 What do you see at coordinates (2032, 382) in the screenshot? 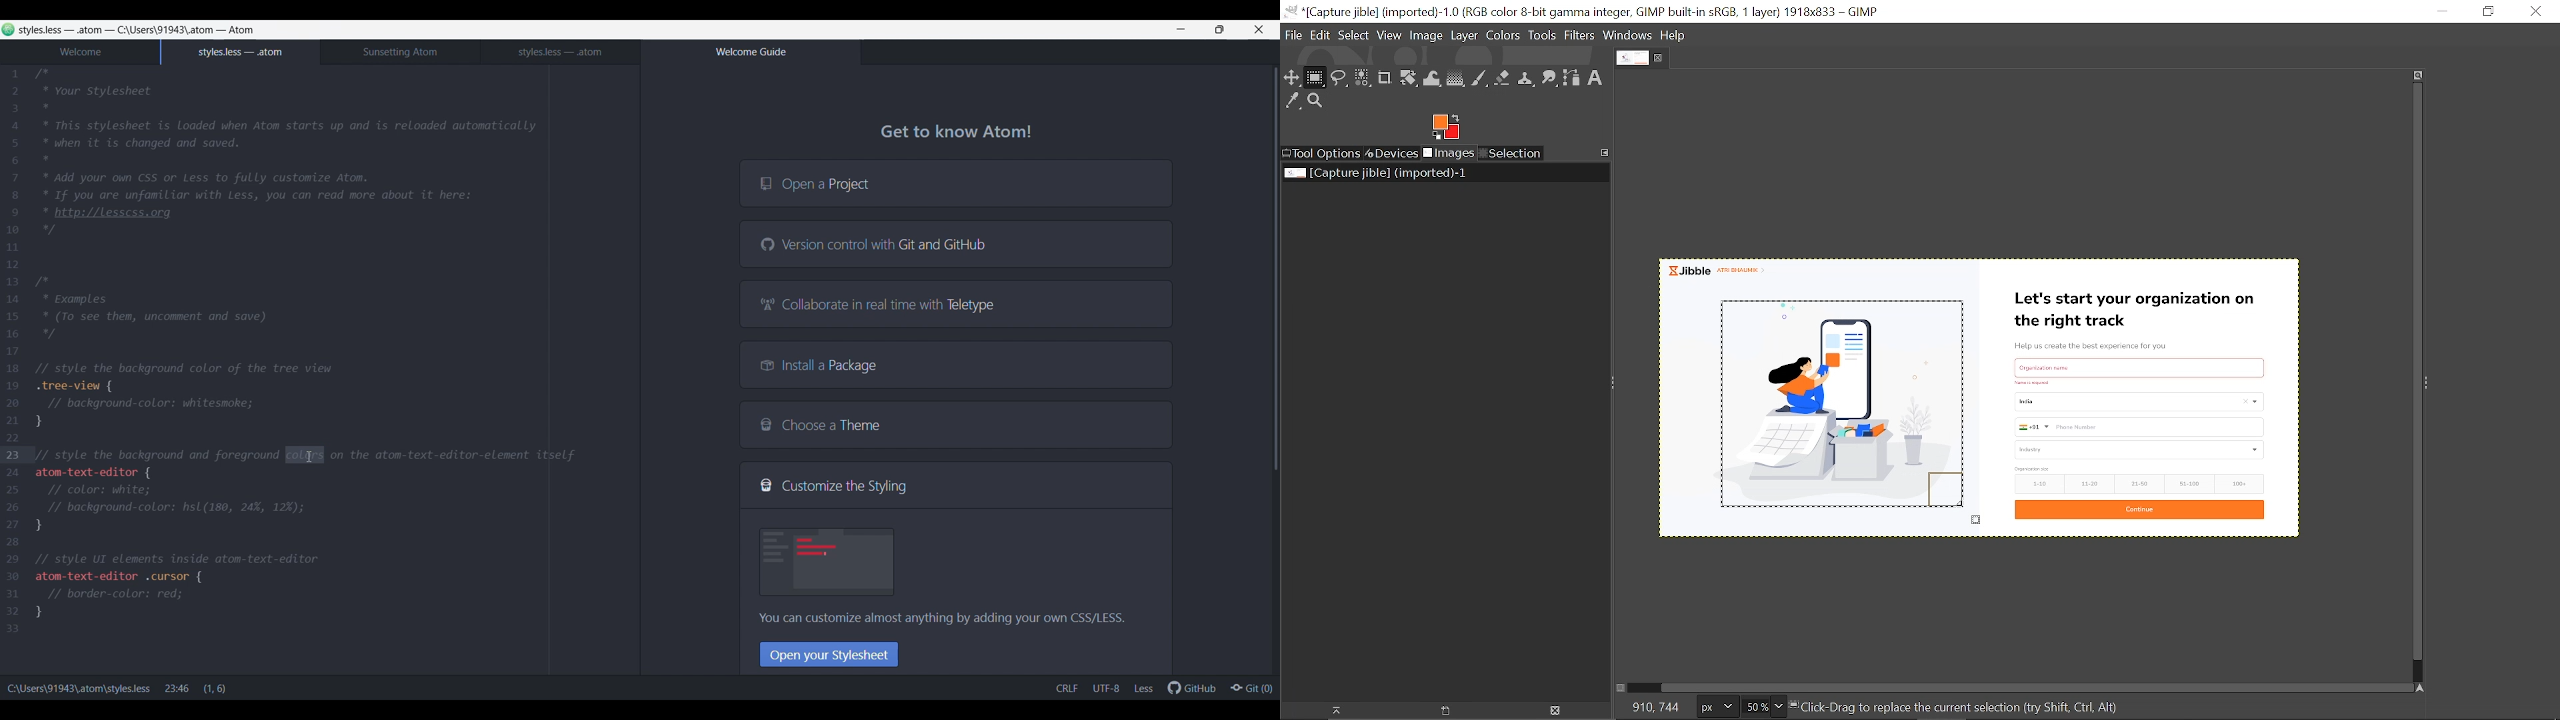
I see `` at bounding box center [2032, 382].